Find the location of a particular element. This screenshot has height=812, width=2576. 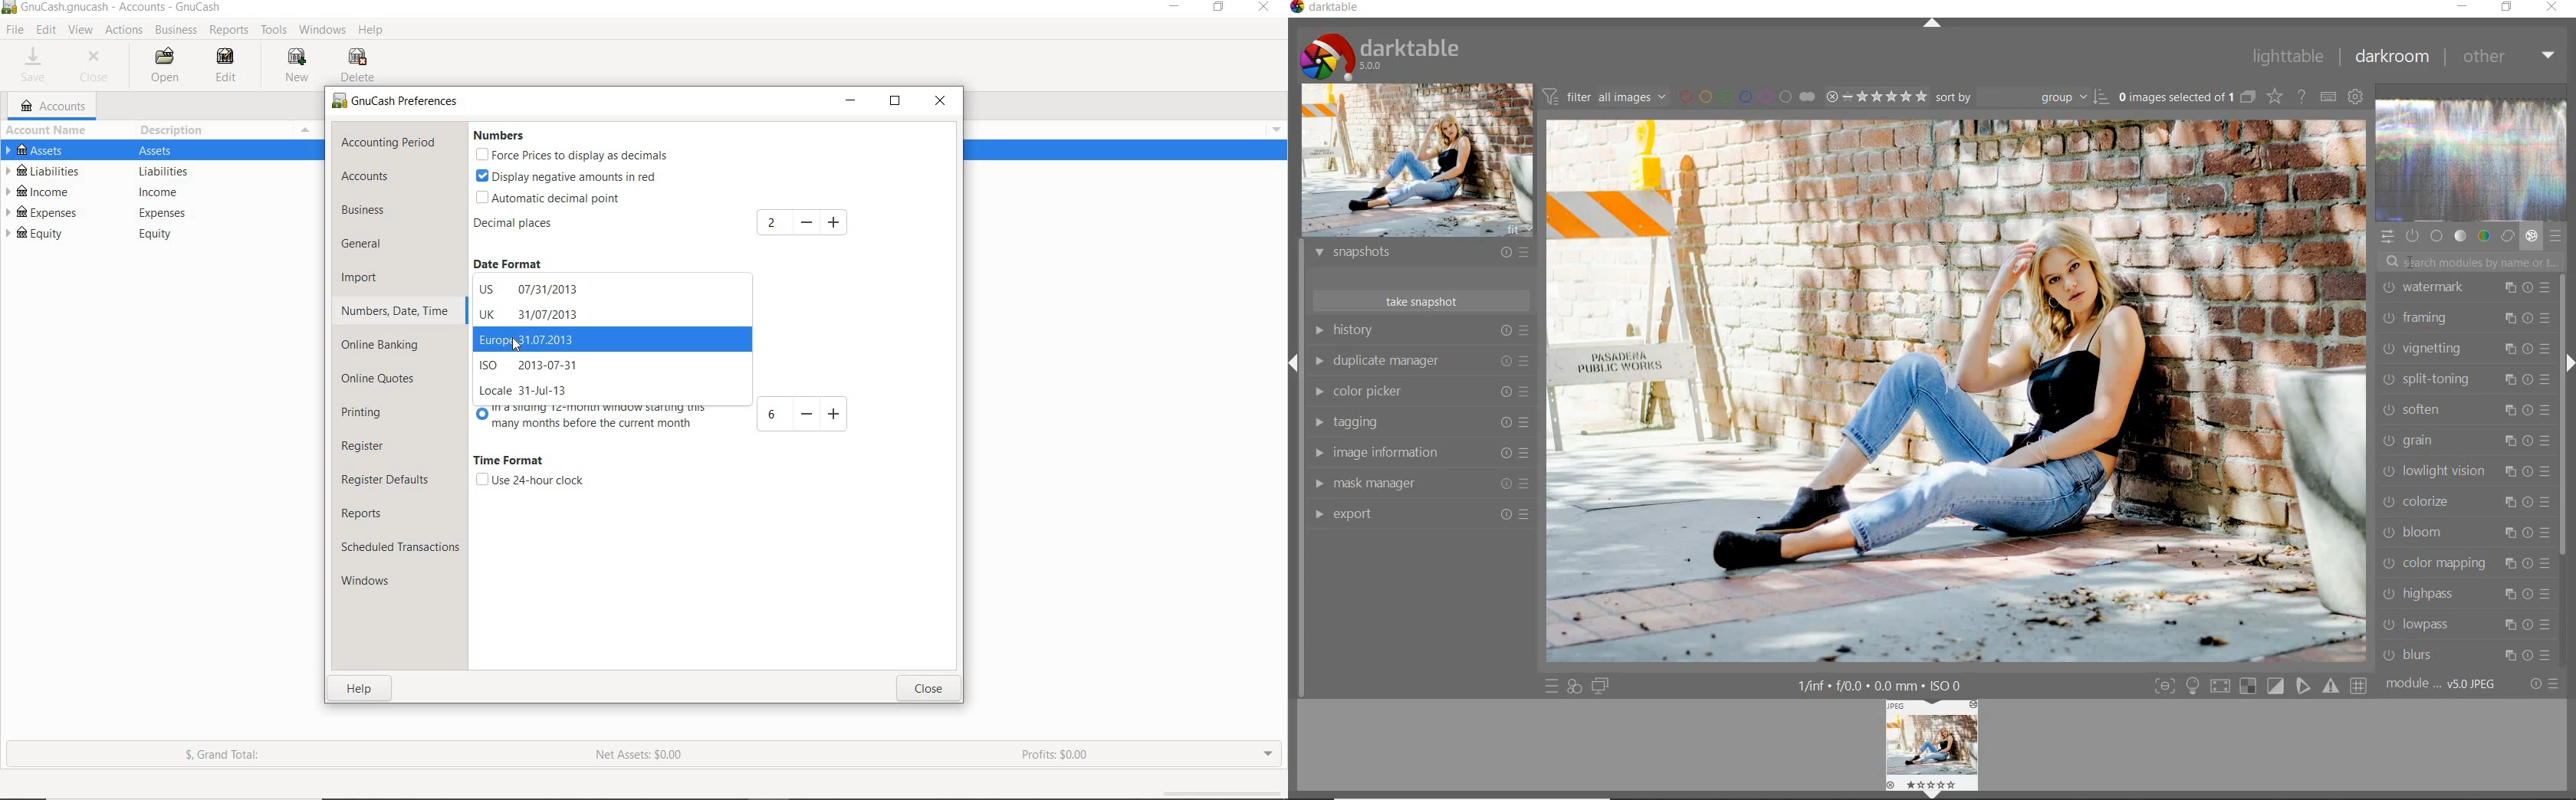

soften is located at coordinates (2464, 411).